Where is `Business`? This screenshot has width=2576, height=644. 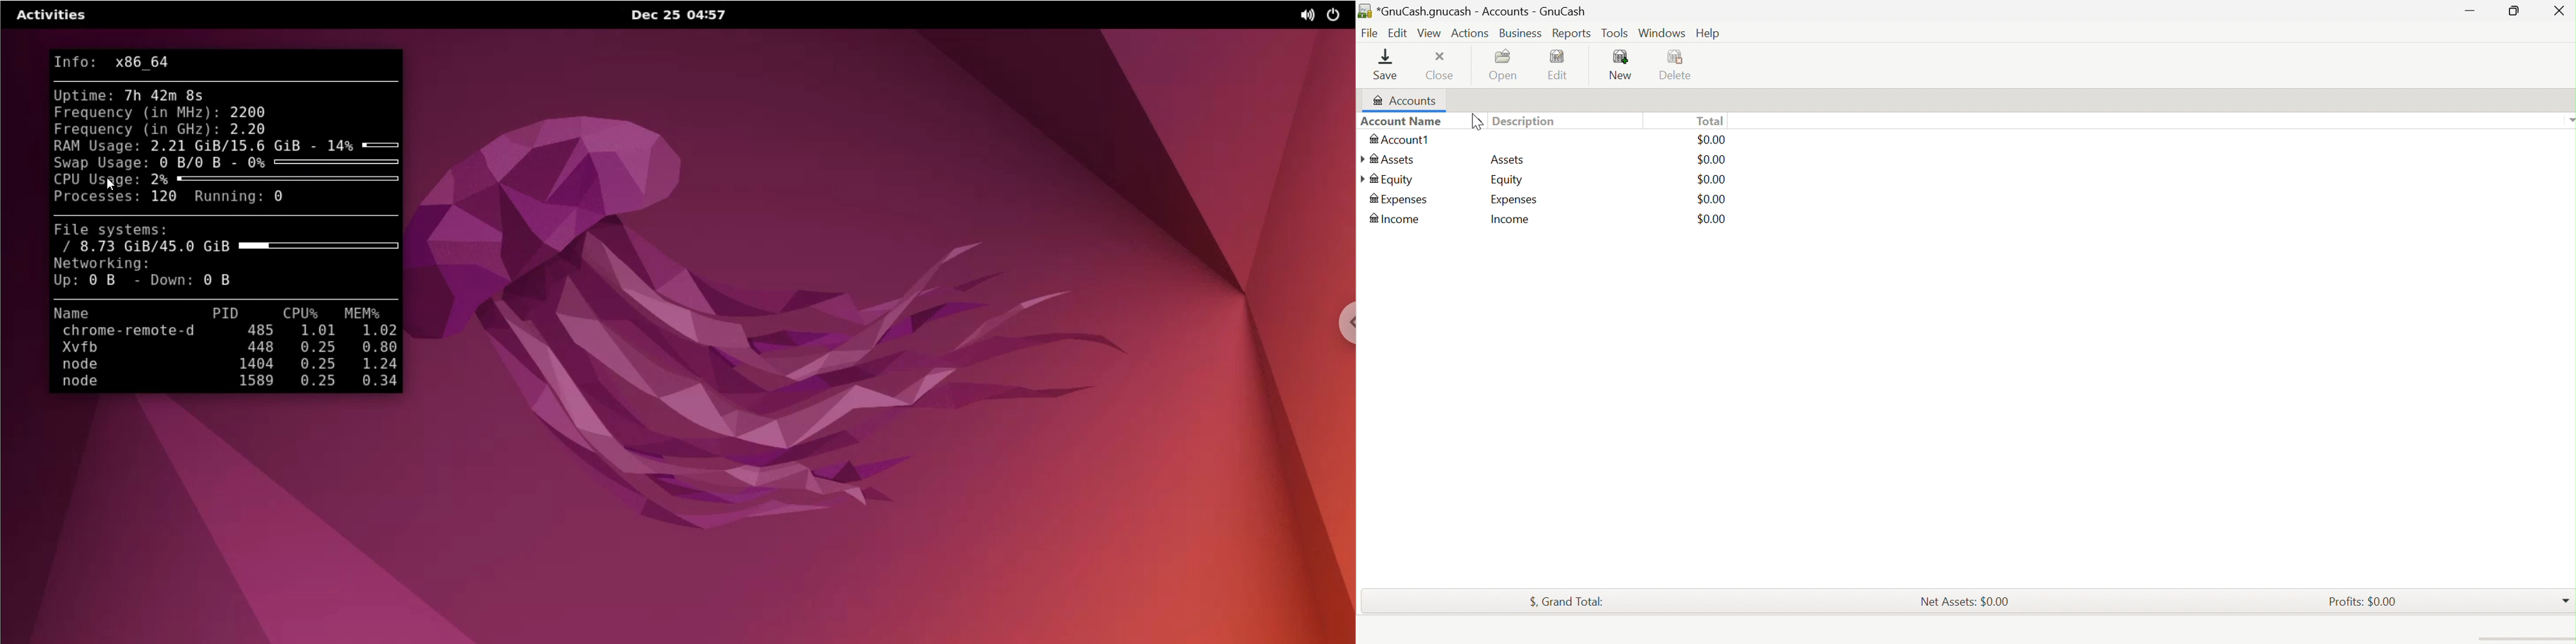
Business is located at coordinates (1521, 34).